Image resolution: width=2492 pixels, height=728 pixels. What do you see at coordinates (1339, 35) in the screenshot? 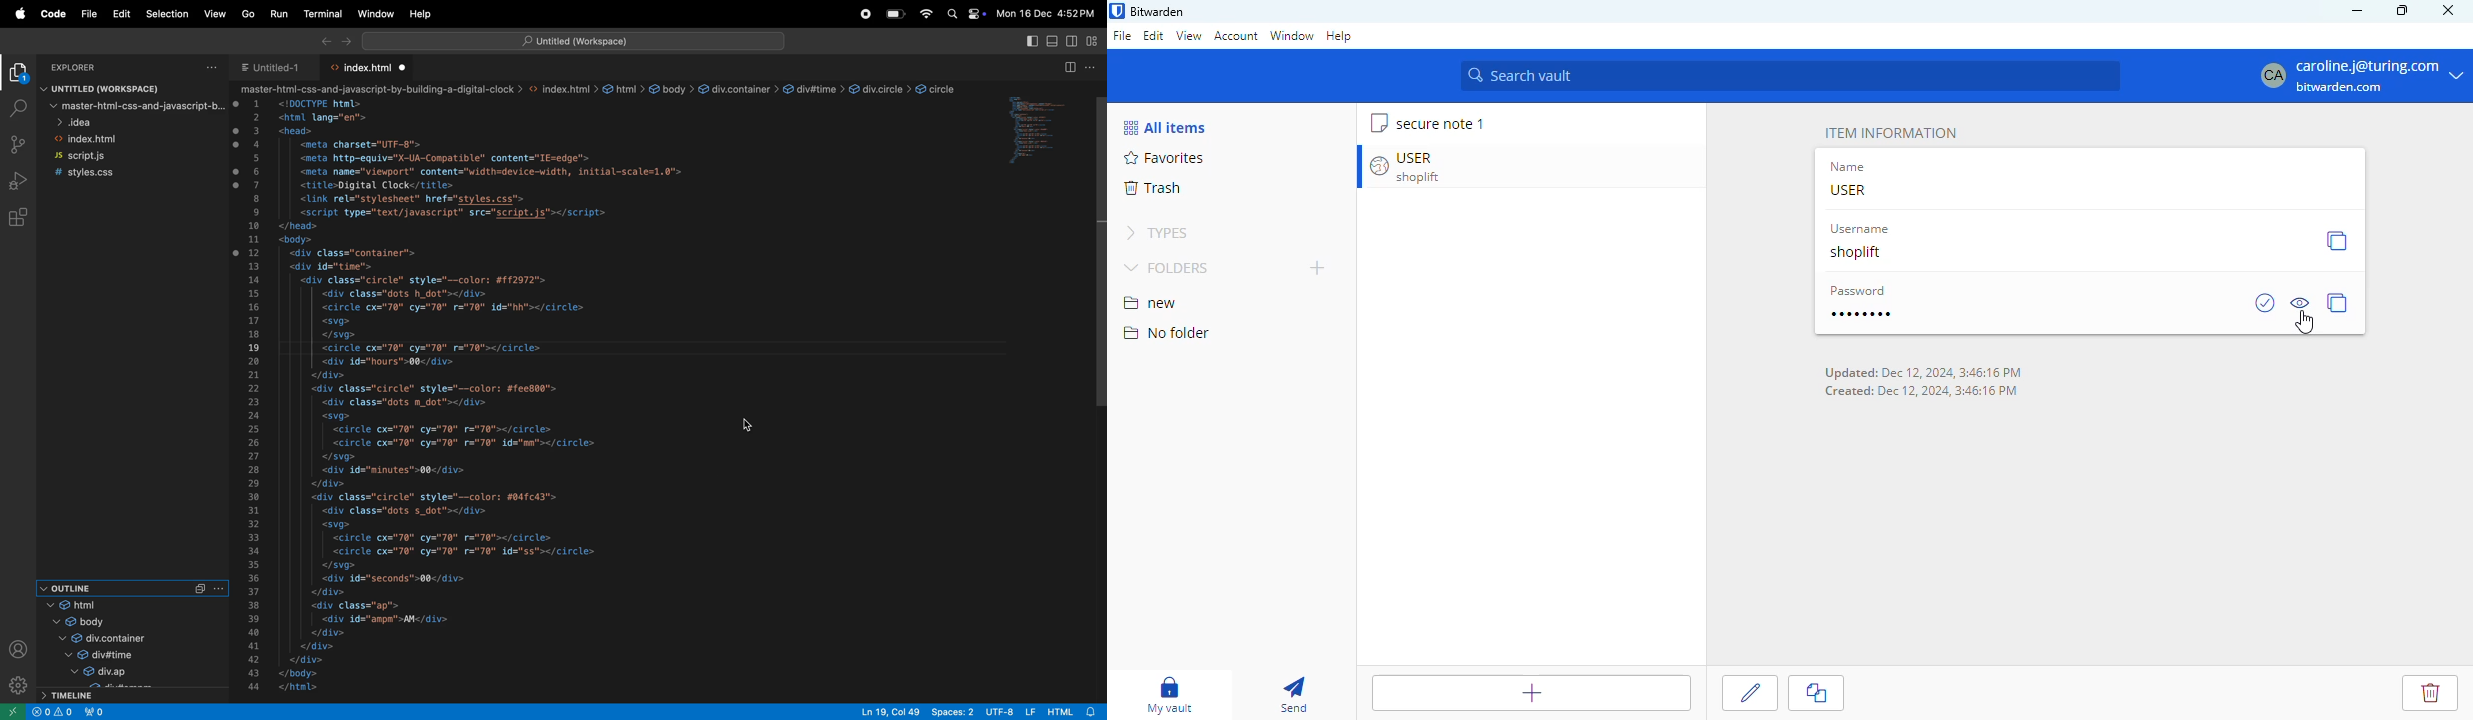
I see `help` at bounding box center [1339, 35].